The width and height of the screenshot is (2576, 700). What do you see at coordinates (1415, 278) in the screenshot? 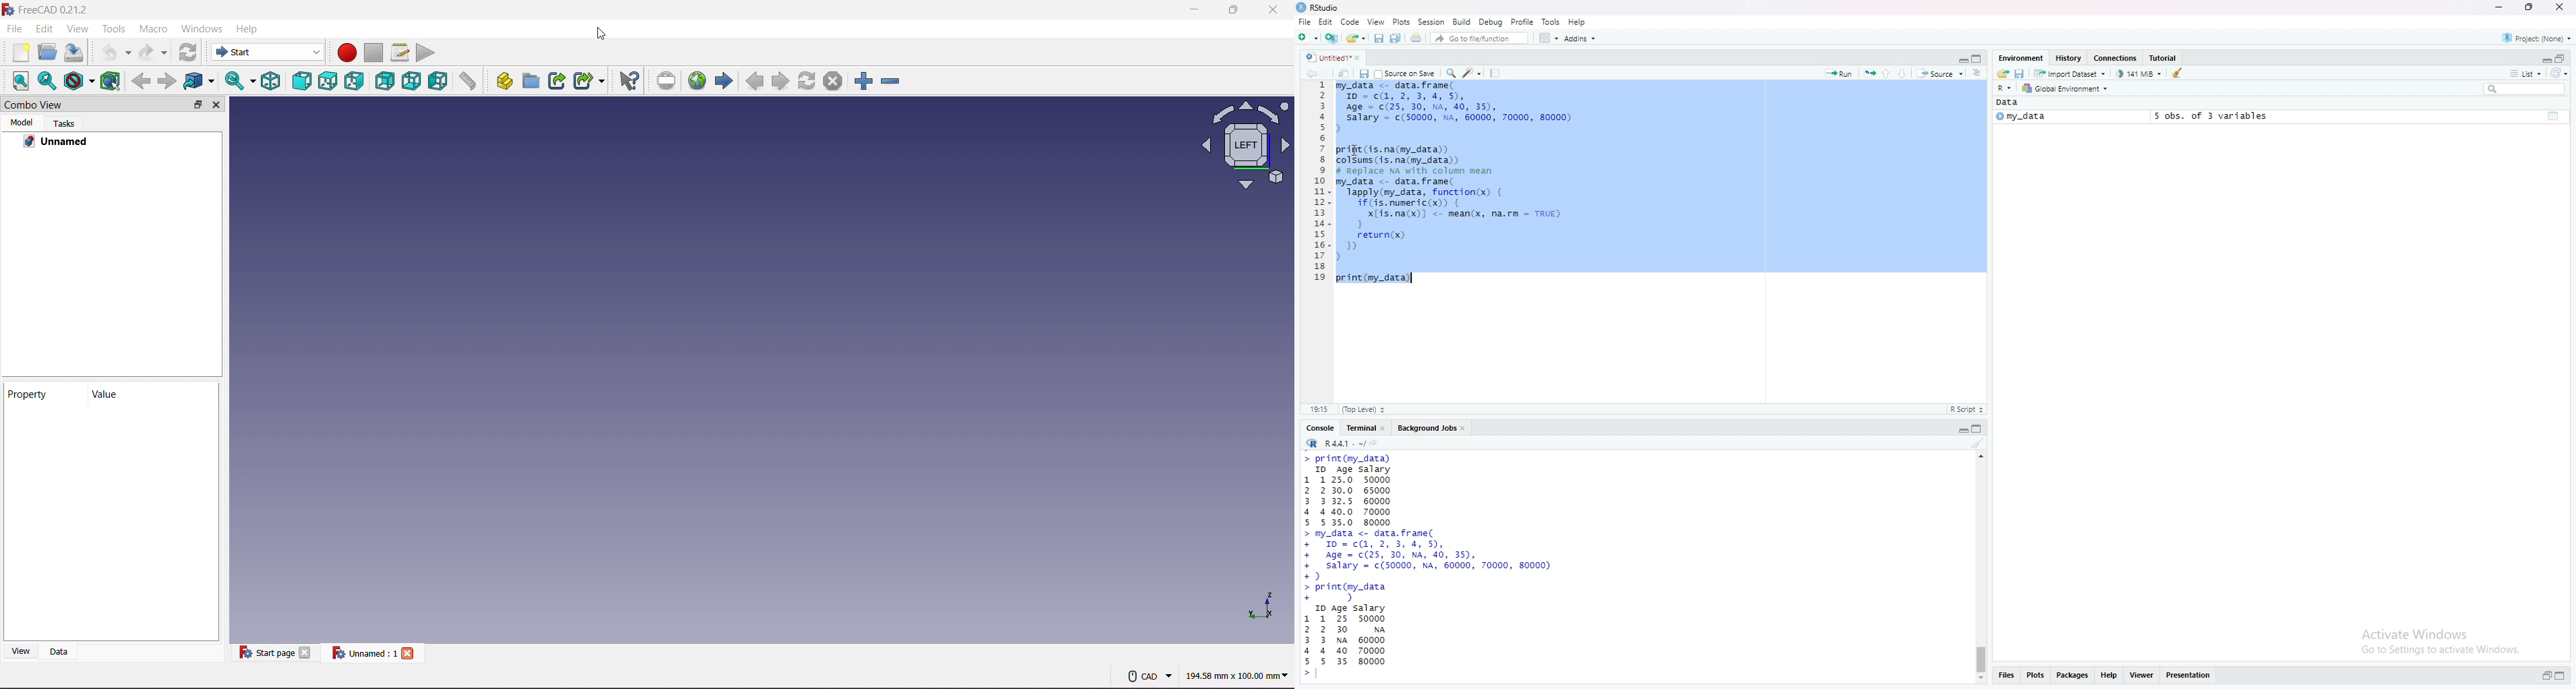
I see `text pointer` at bounding box center [1415, 278].